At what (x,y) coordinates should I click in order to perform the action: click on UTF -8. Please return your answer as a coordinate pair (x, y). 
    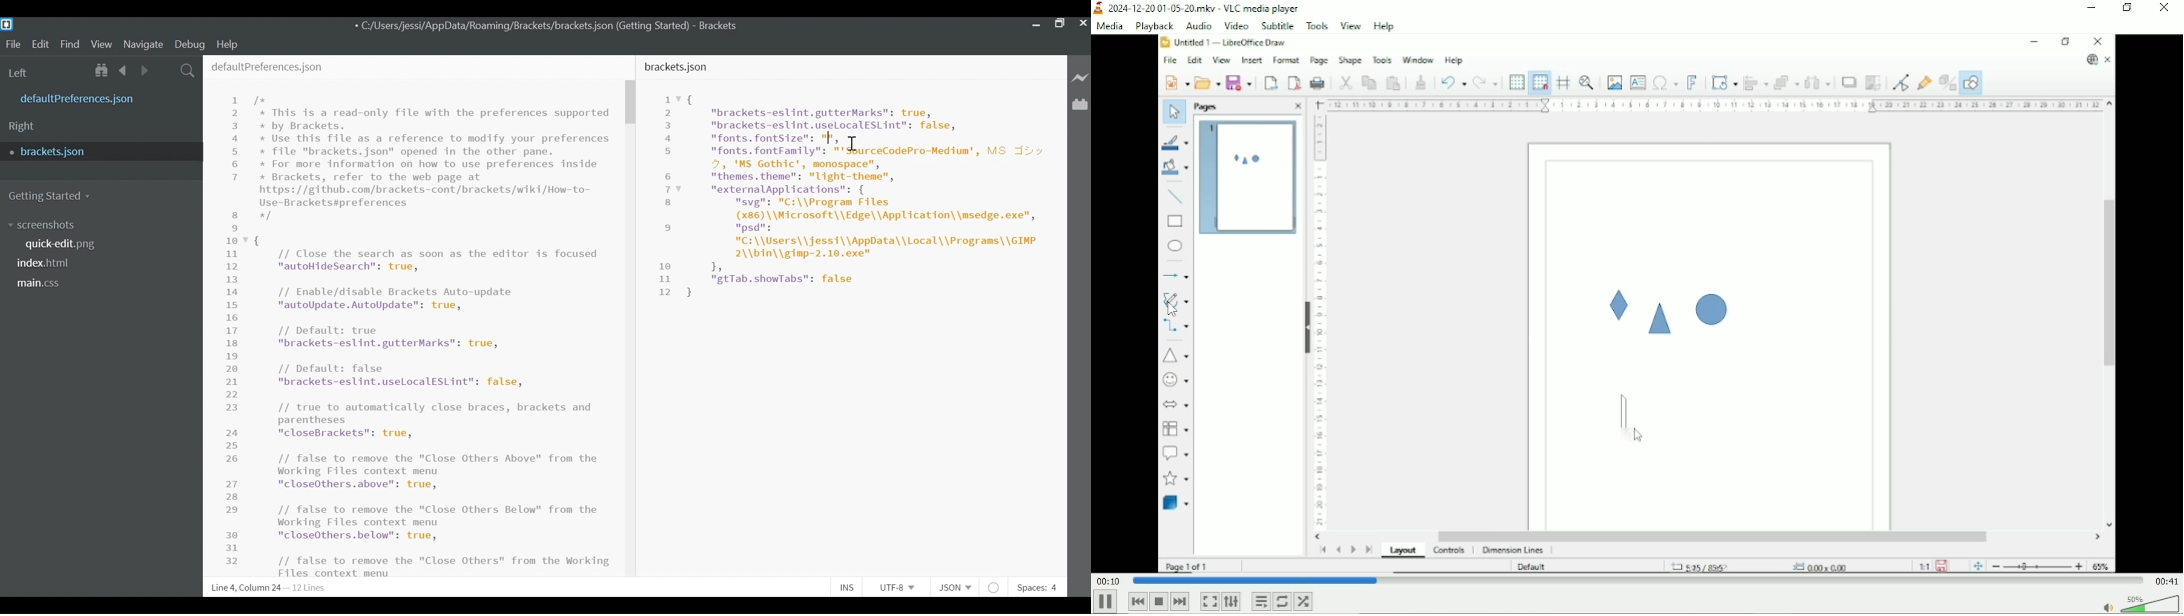
    Looking at the image, I should click on (902, 587).